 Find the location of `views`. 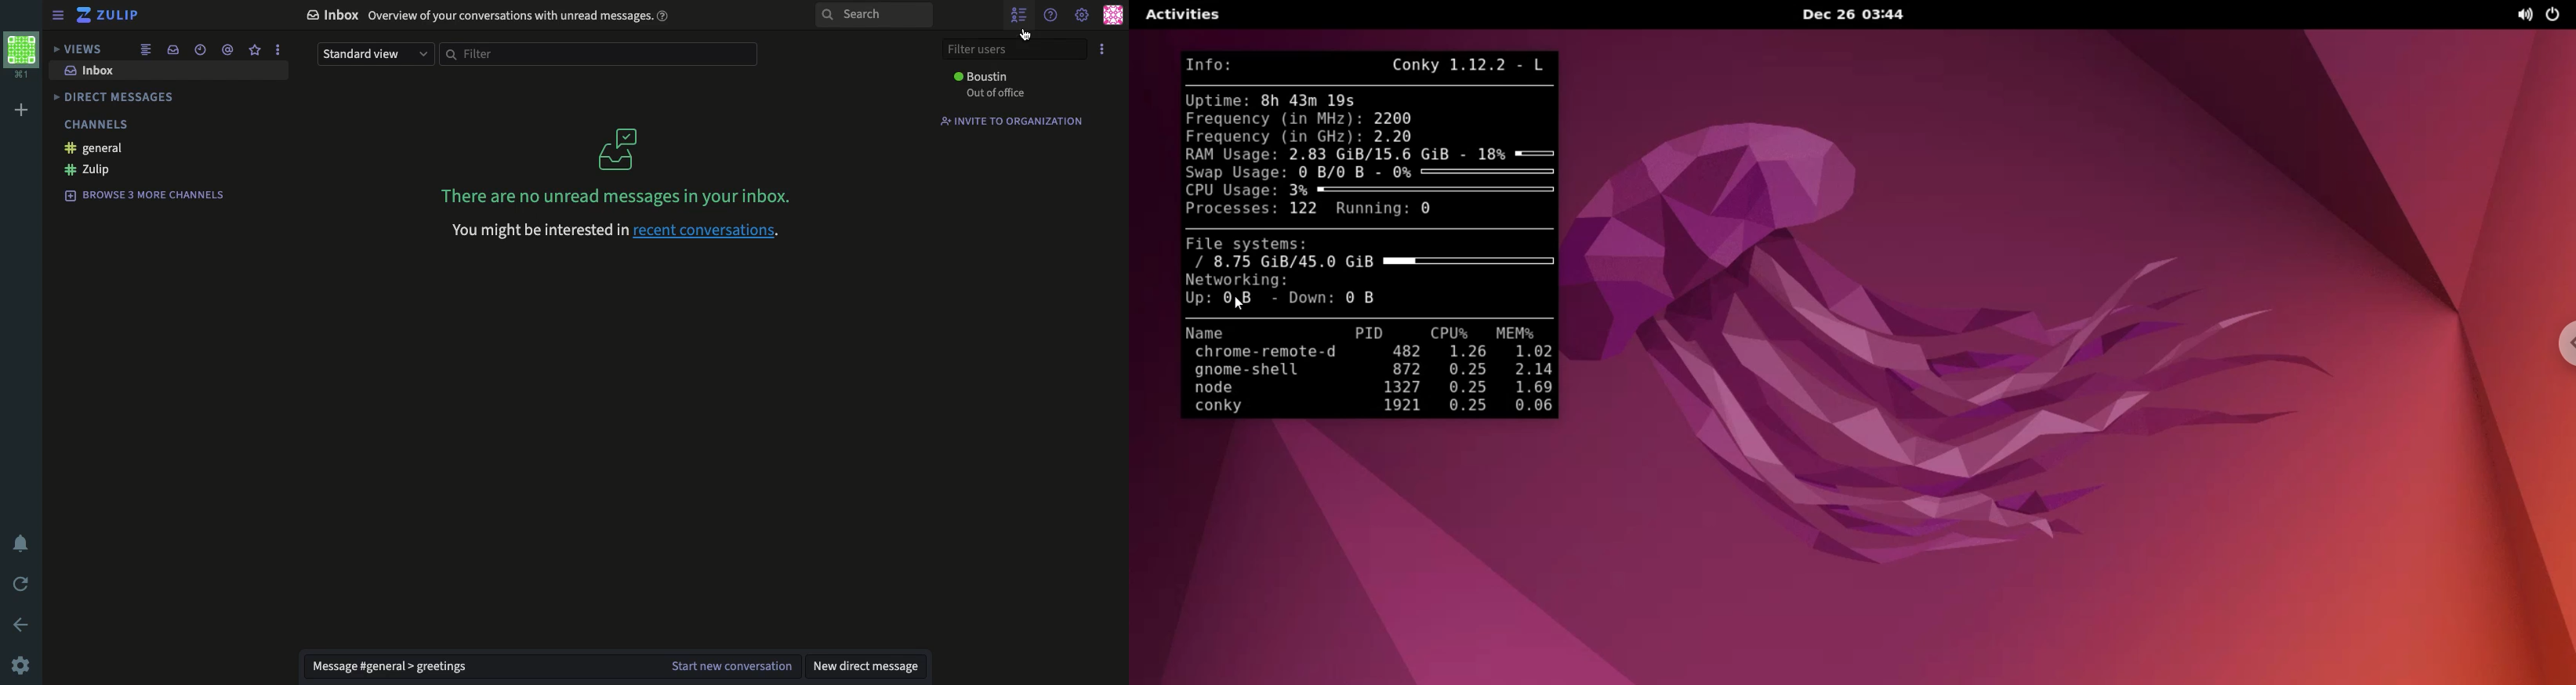

views is located at coordinates (78, 49).